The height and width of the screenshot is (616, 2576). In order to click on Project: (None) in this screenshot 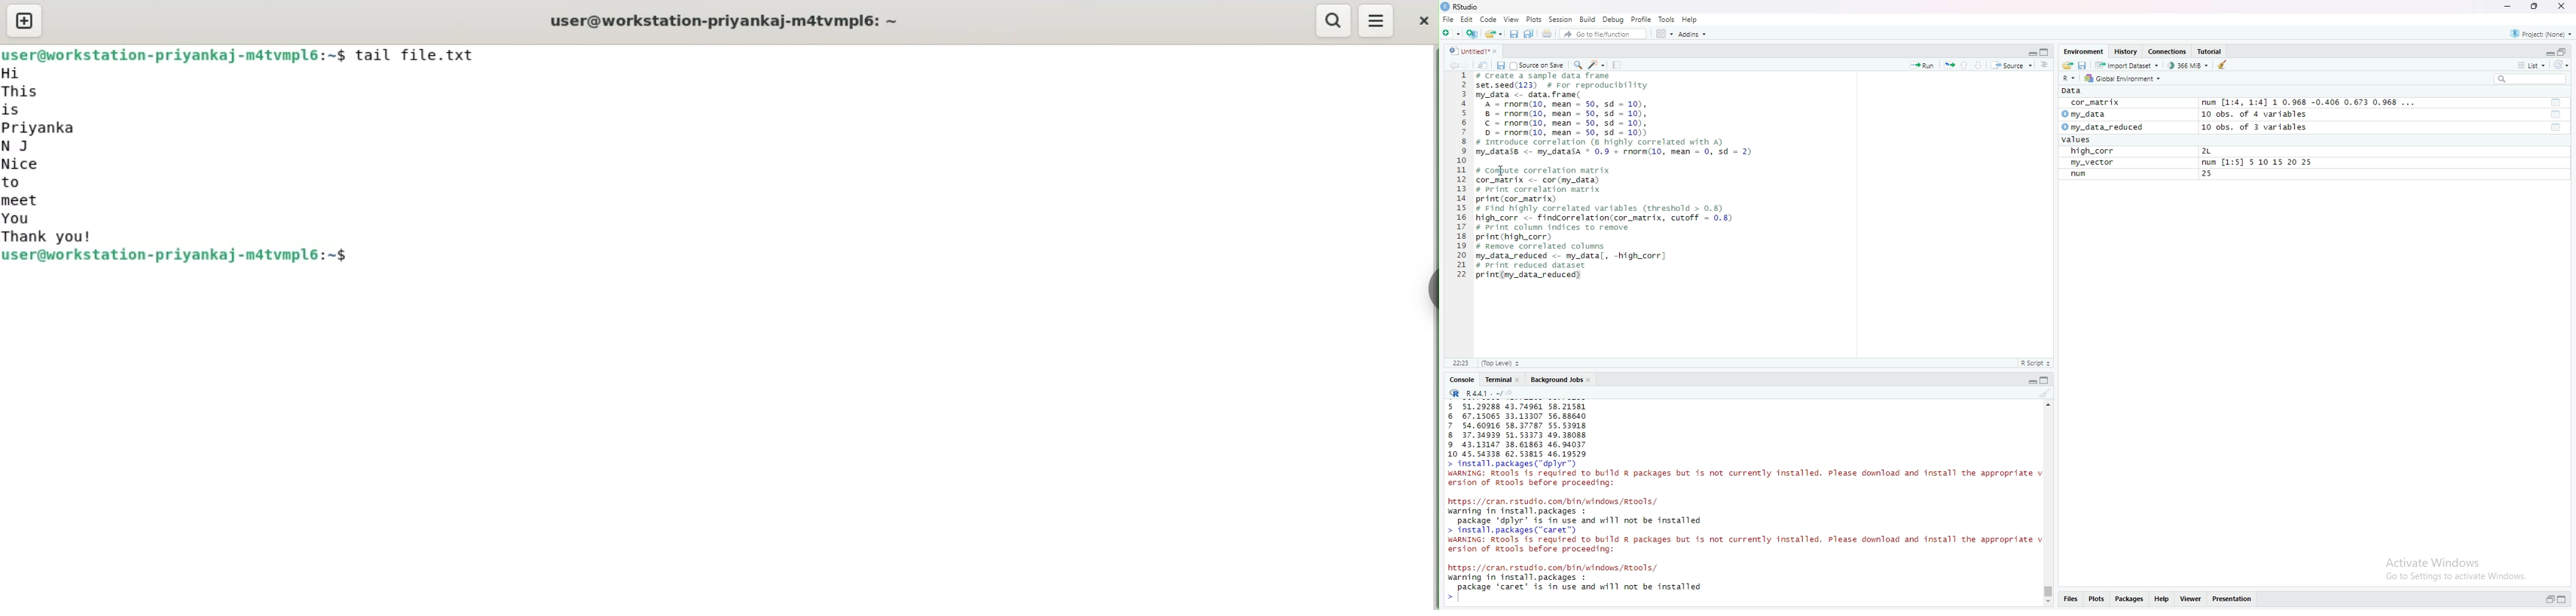, I will do `click(2542, 34)`.